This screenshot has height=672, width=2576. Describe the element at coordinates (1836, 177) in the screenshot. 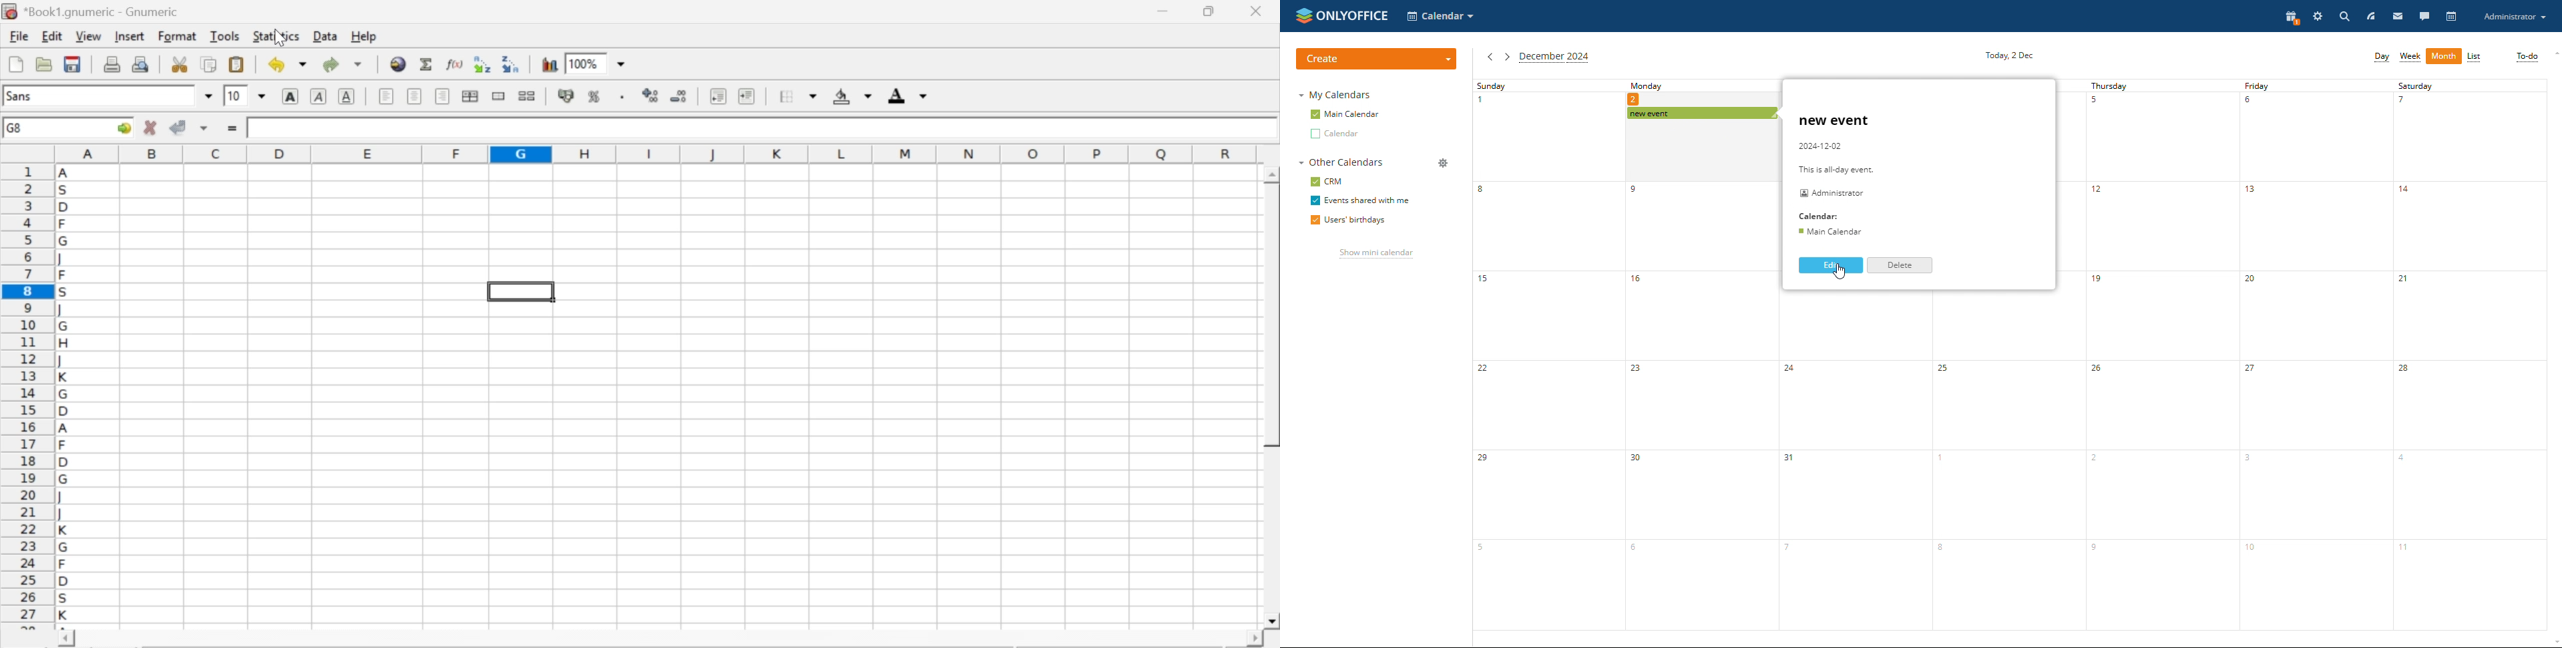

I see `event description` at that location.